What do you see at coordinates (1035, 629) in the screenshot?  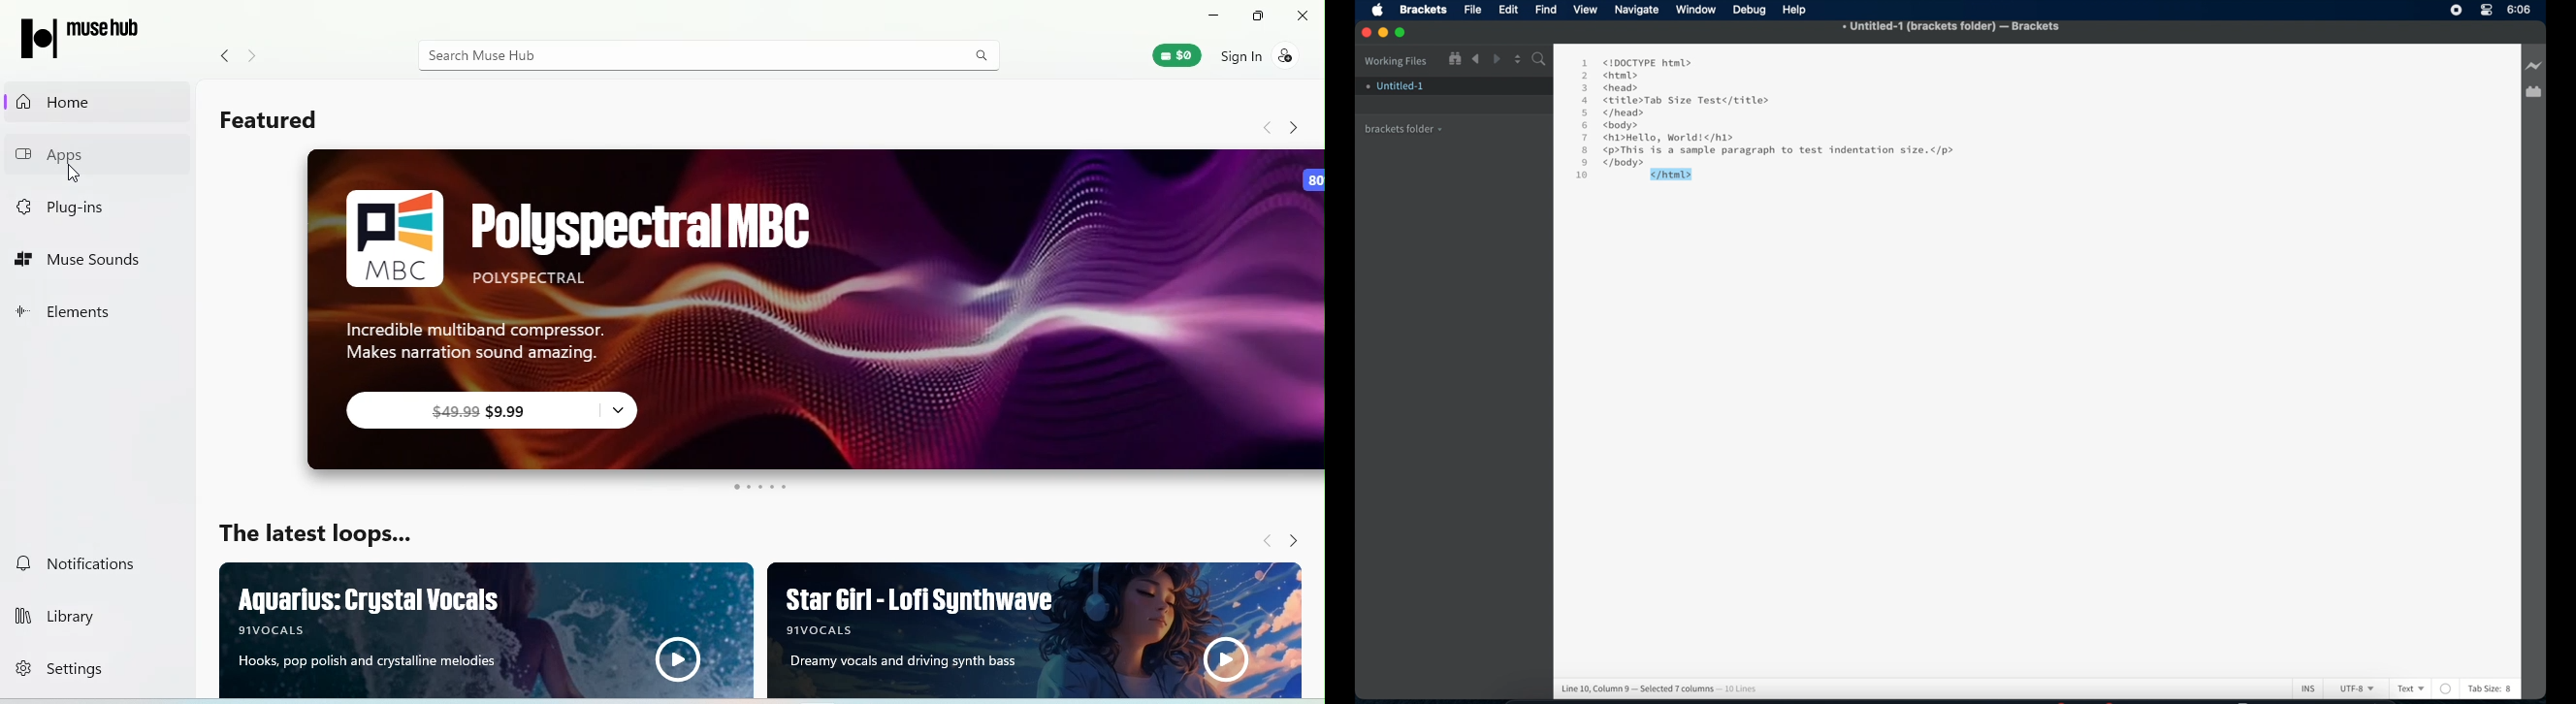 I see `Star 6irl - Lofi Synthwave 91vOCALS Dreamy vocals and driving synth bass.` at bounding box center [1035, 629].